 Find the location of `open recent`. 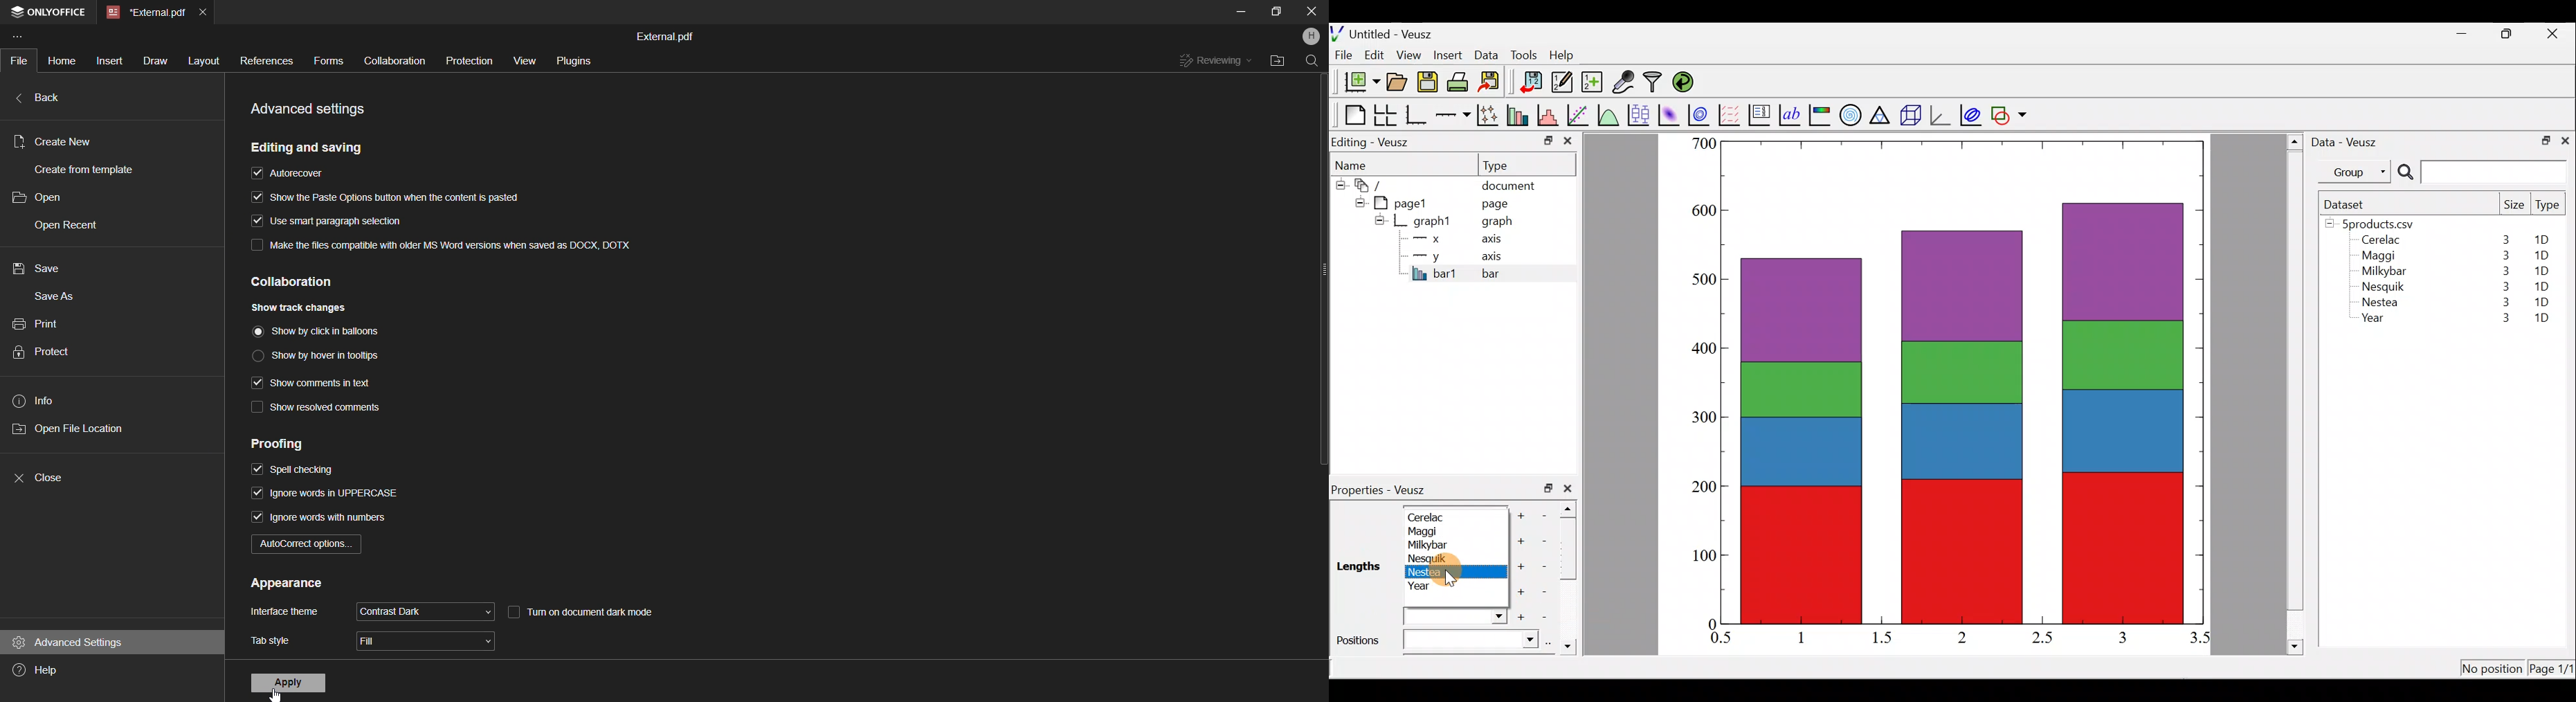

open recent is located at coordinates (67, 226).